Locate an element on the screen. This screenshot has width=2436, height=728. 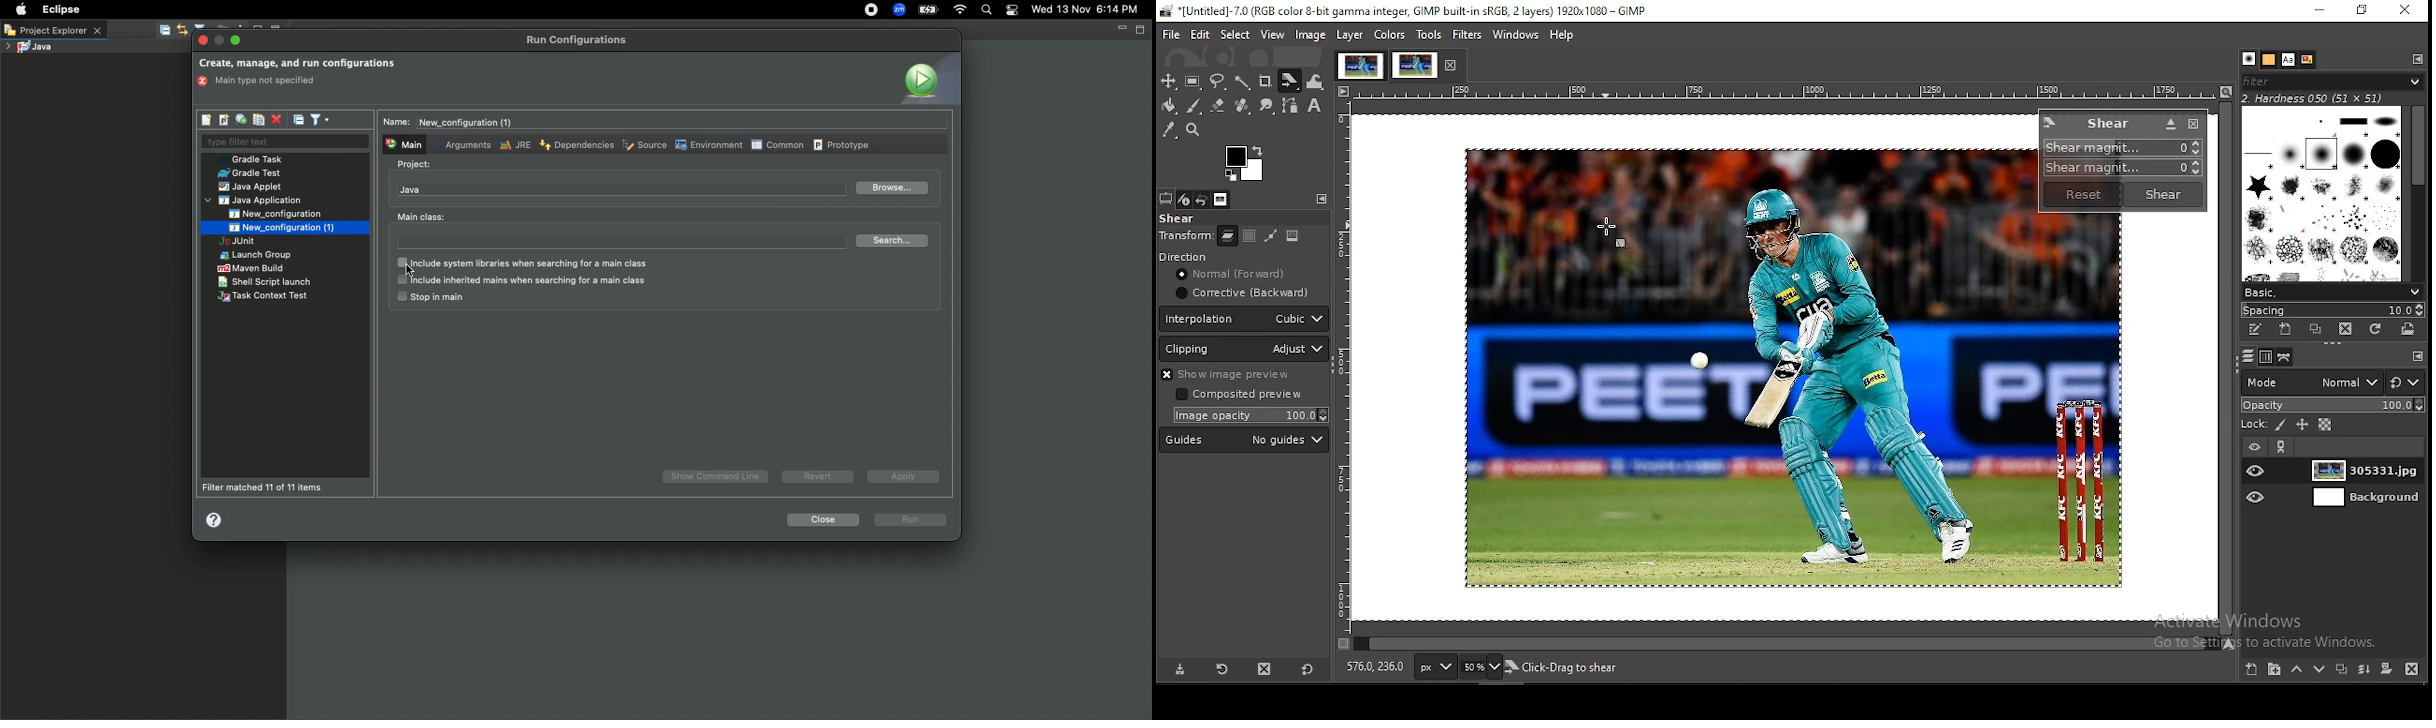
selection tool is located at coordinates (1170, 80).